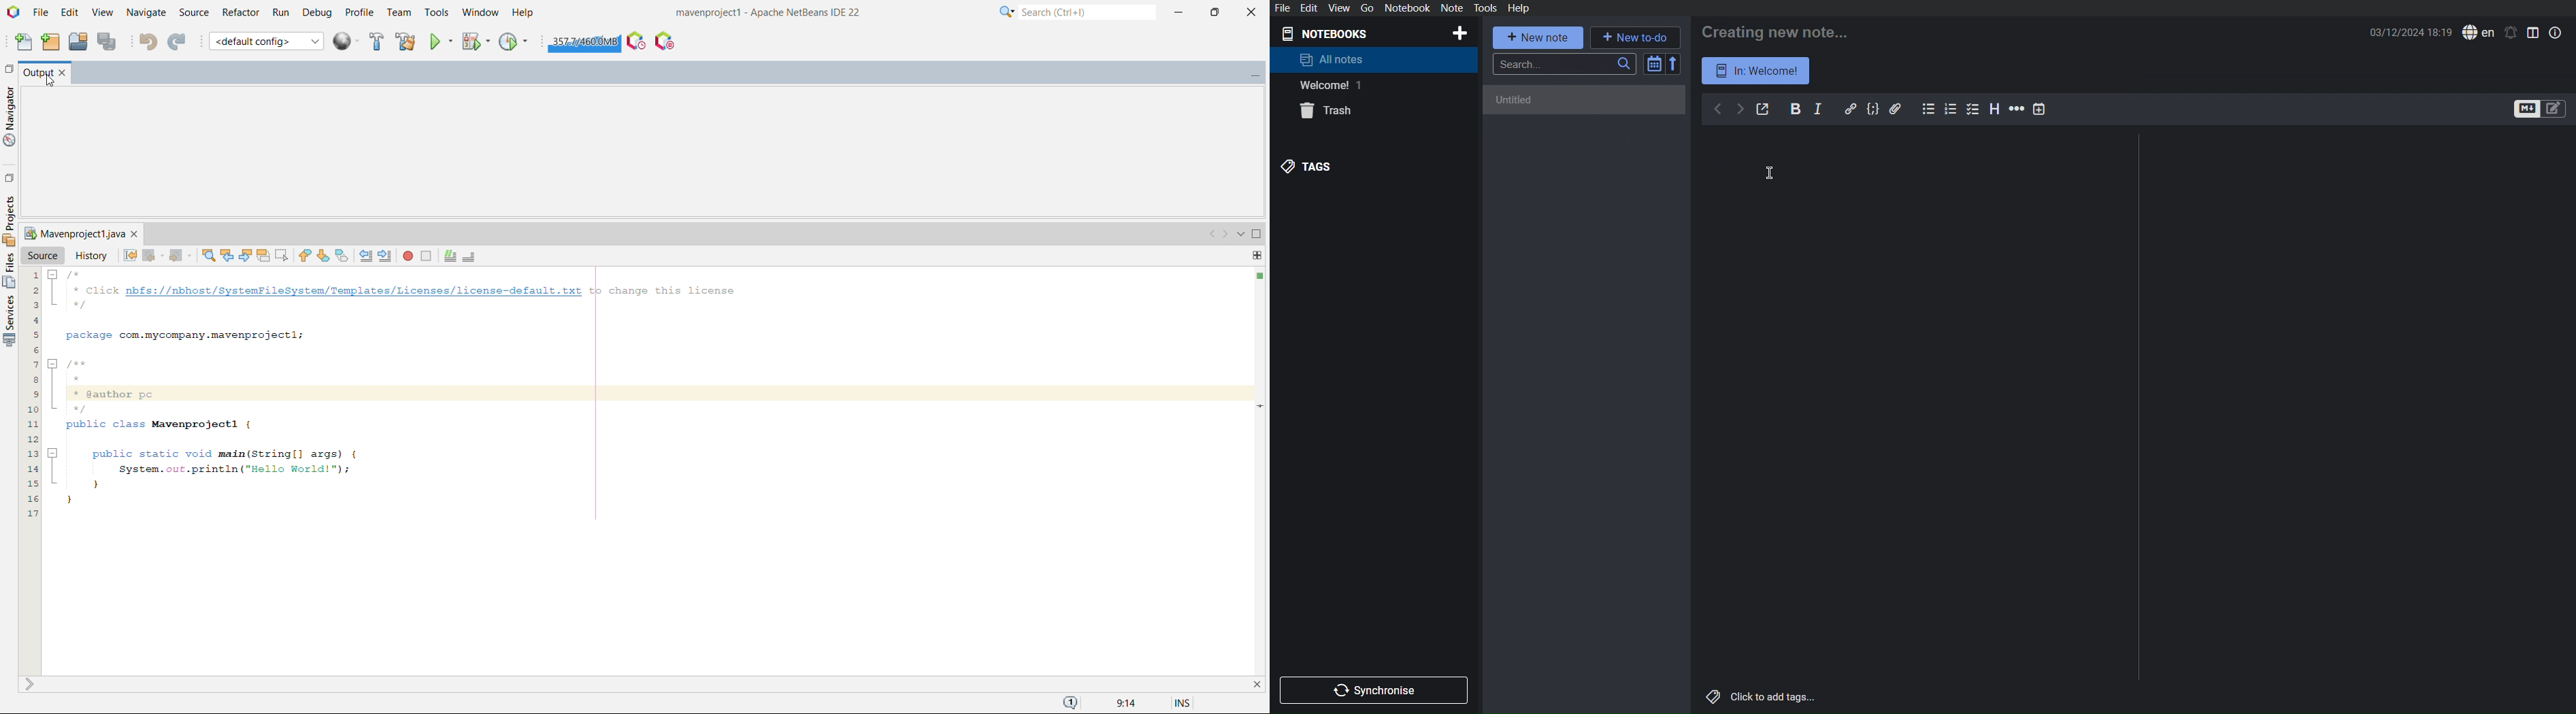  What do you see at coordinates (437, 13) in the screenshot?
I see `tools` at bounding box center [437, 13].